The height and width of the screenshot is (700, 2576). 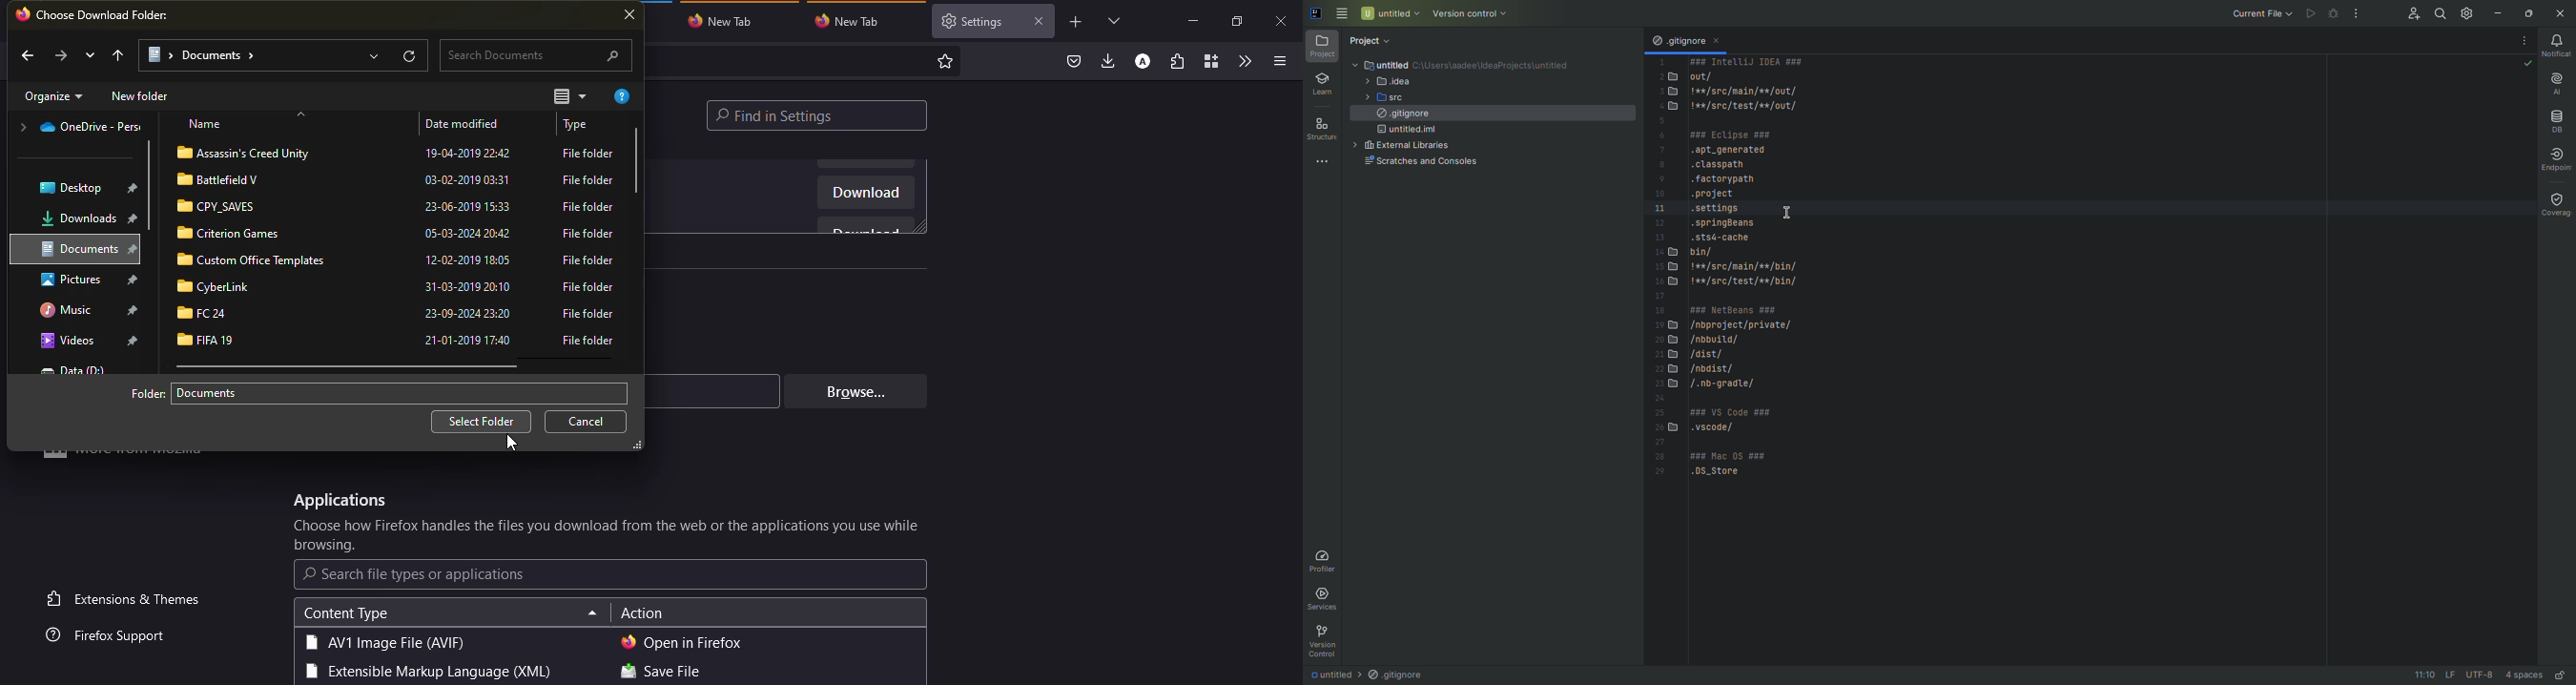 I want to click on close, so click(x=1038, y=21).